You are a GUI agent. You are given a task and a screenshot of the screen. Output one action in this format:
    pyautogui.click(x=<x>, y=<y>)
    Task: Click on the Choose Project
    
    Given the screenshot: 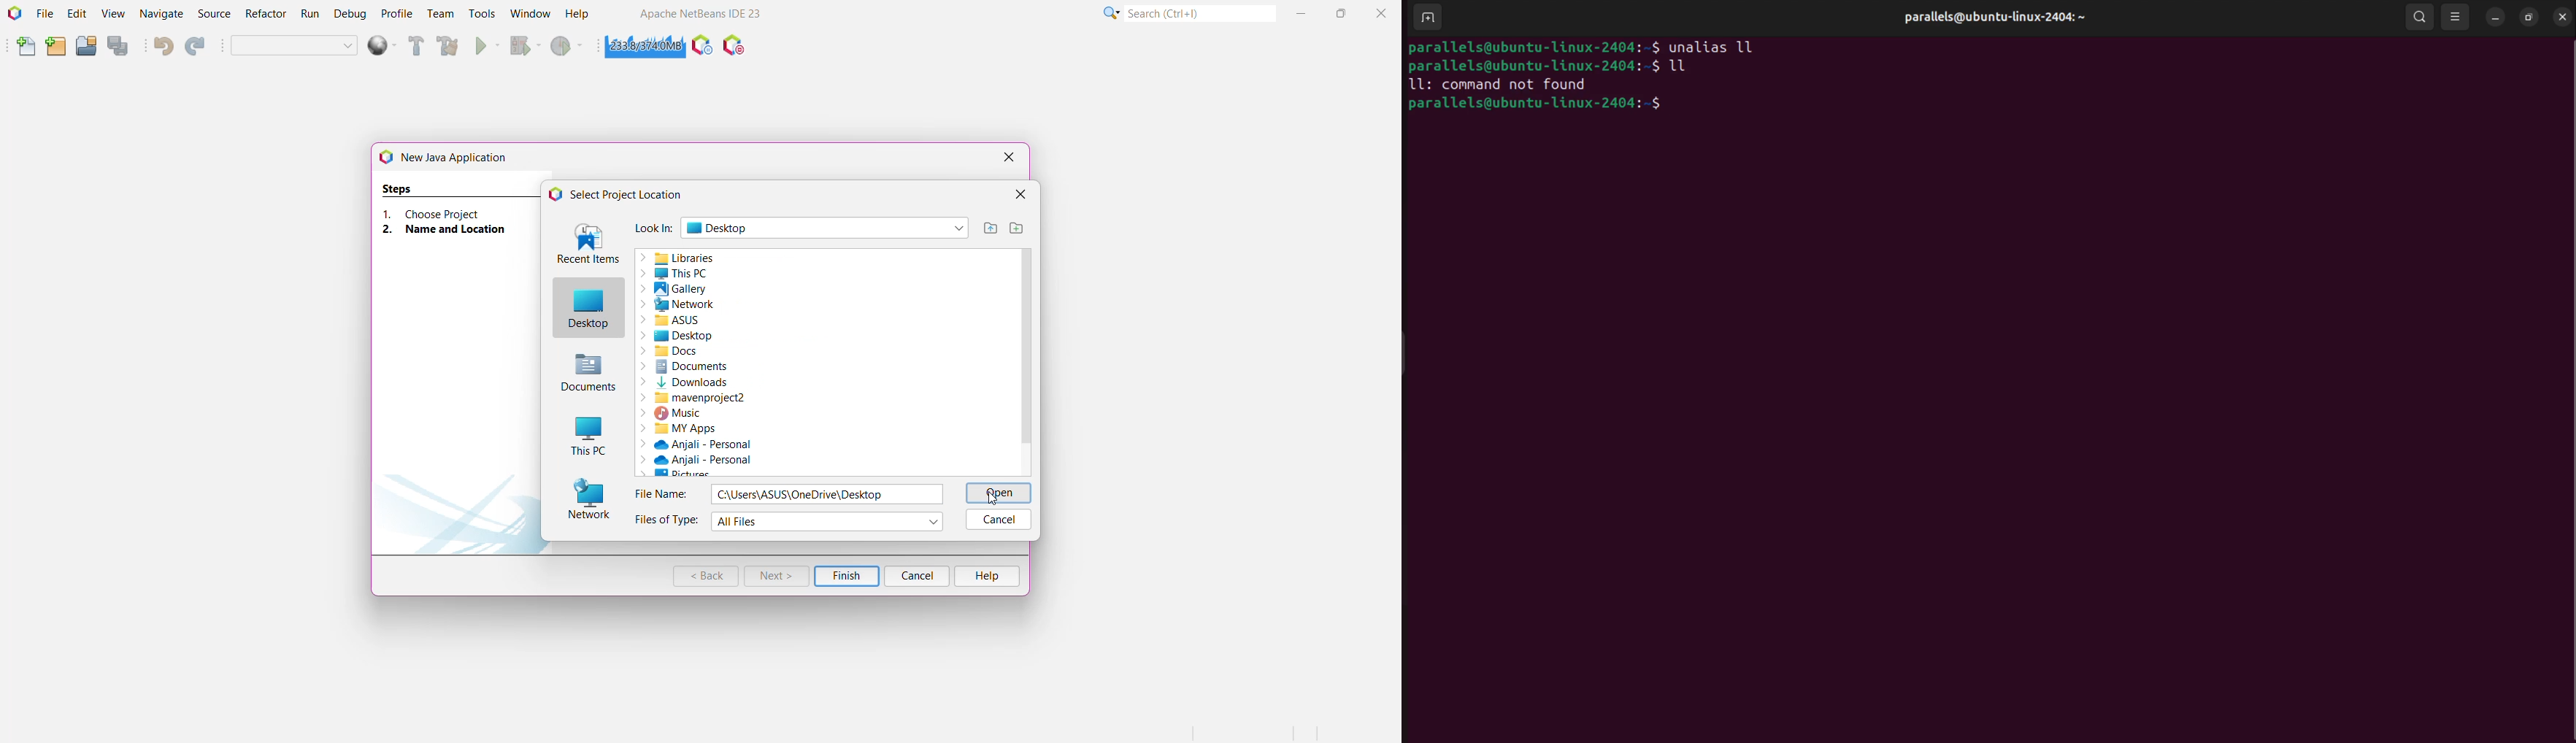 What is the action you would take?
    pyautogui.click(x=450, y=213)
    